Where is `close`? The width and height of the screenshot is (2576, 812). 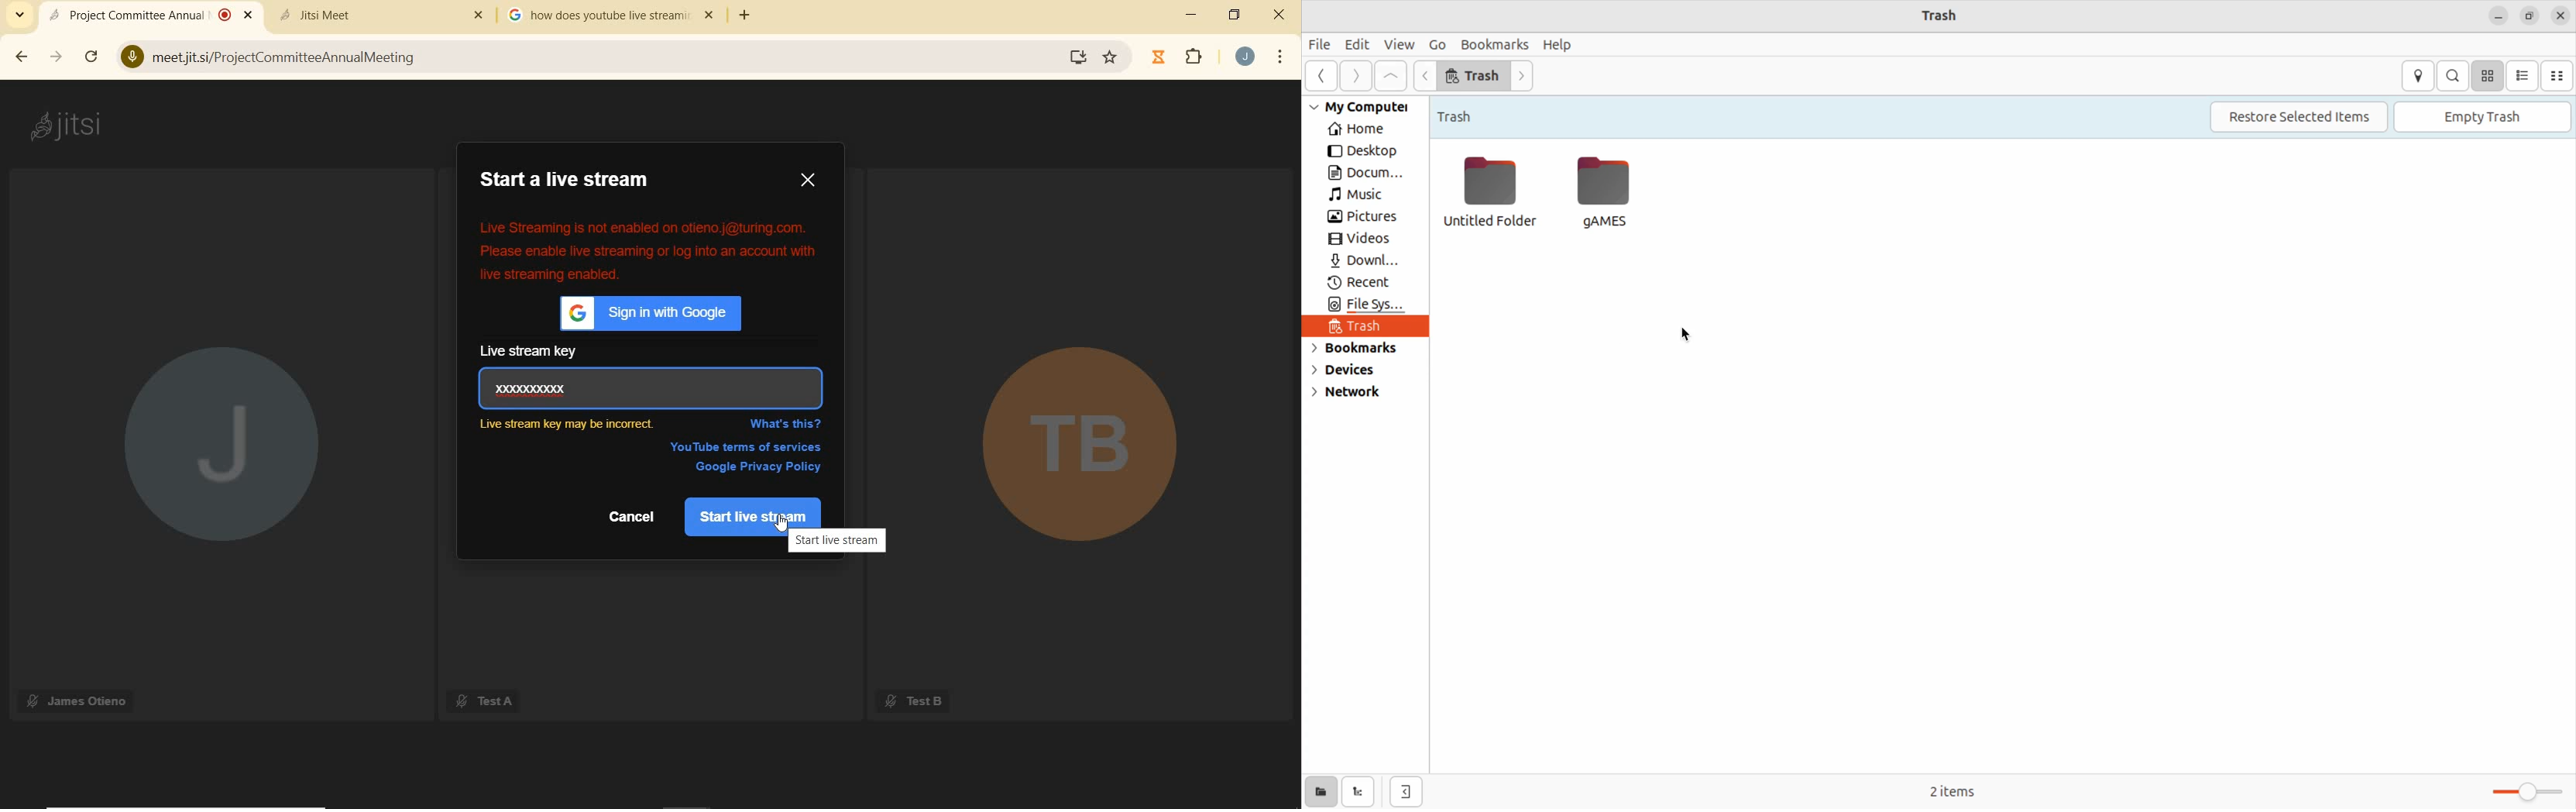 close is located at coordinates (1281, 15).